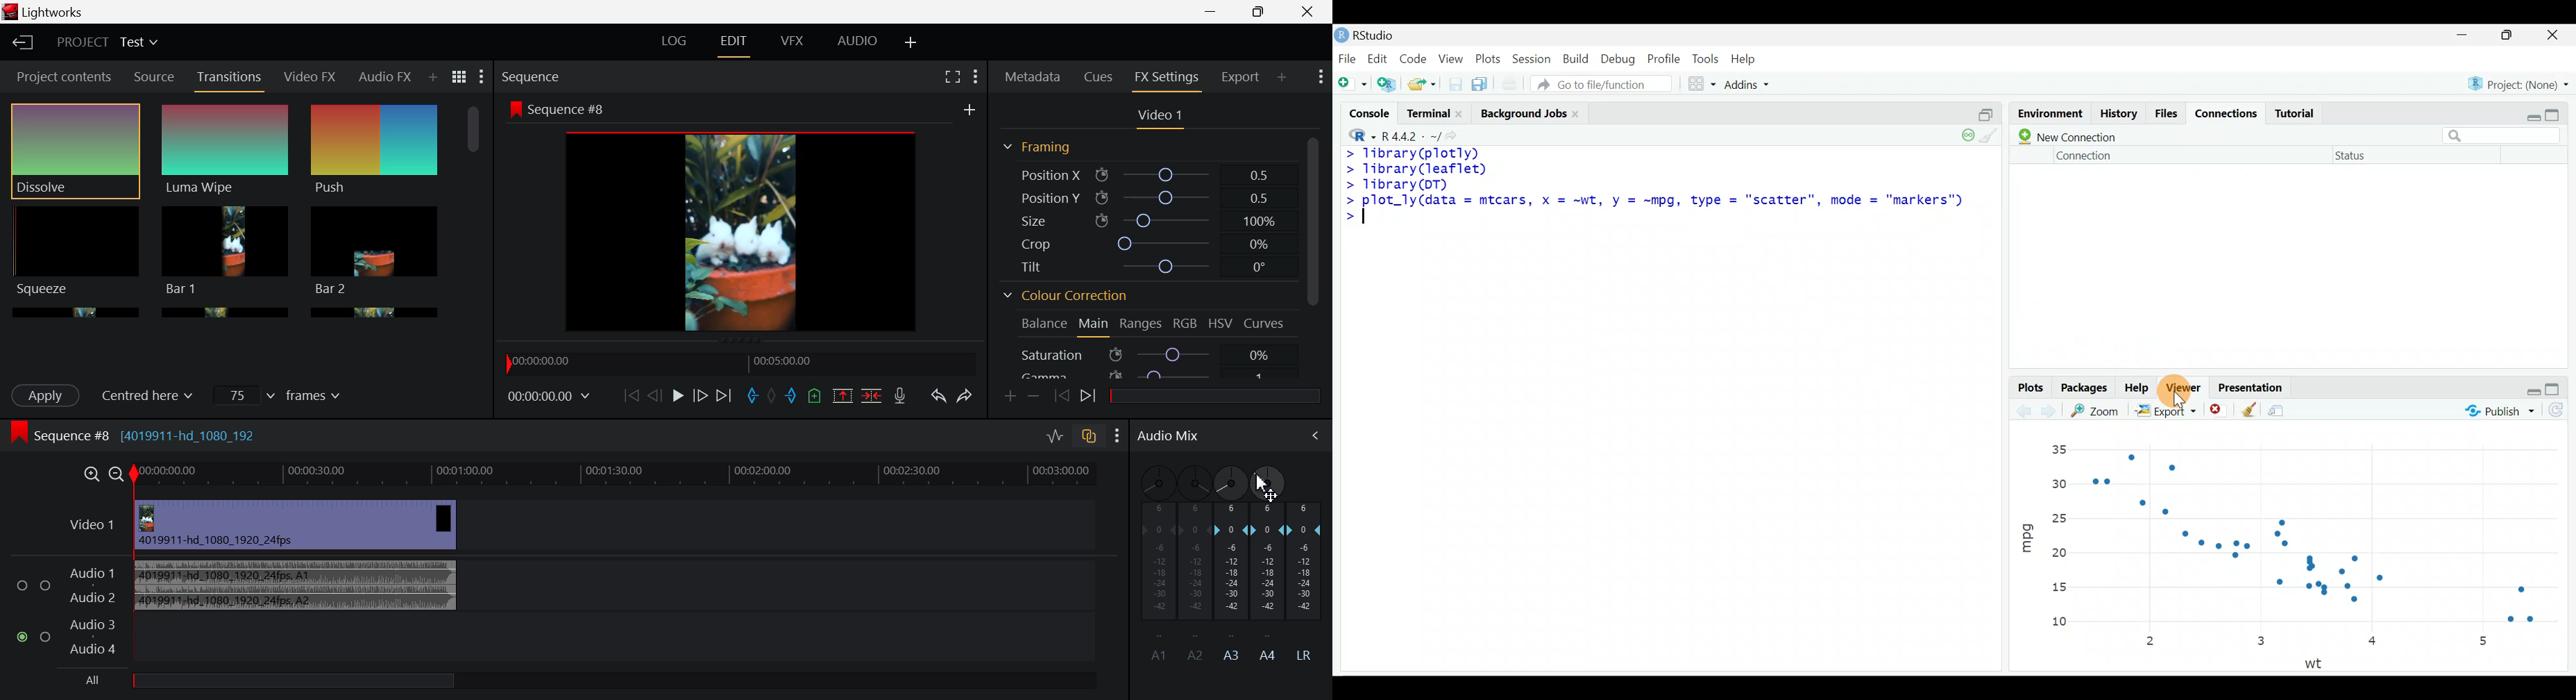 This screenshot has width=2576, height=700. I want to click on Packages, so click(2083, 387).